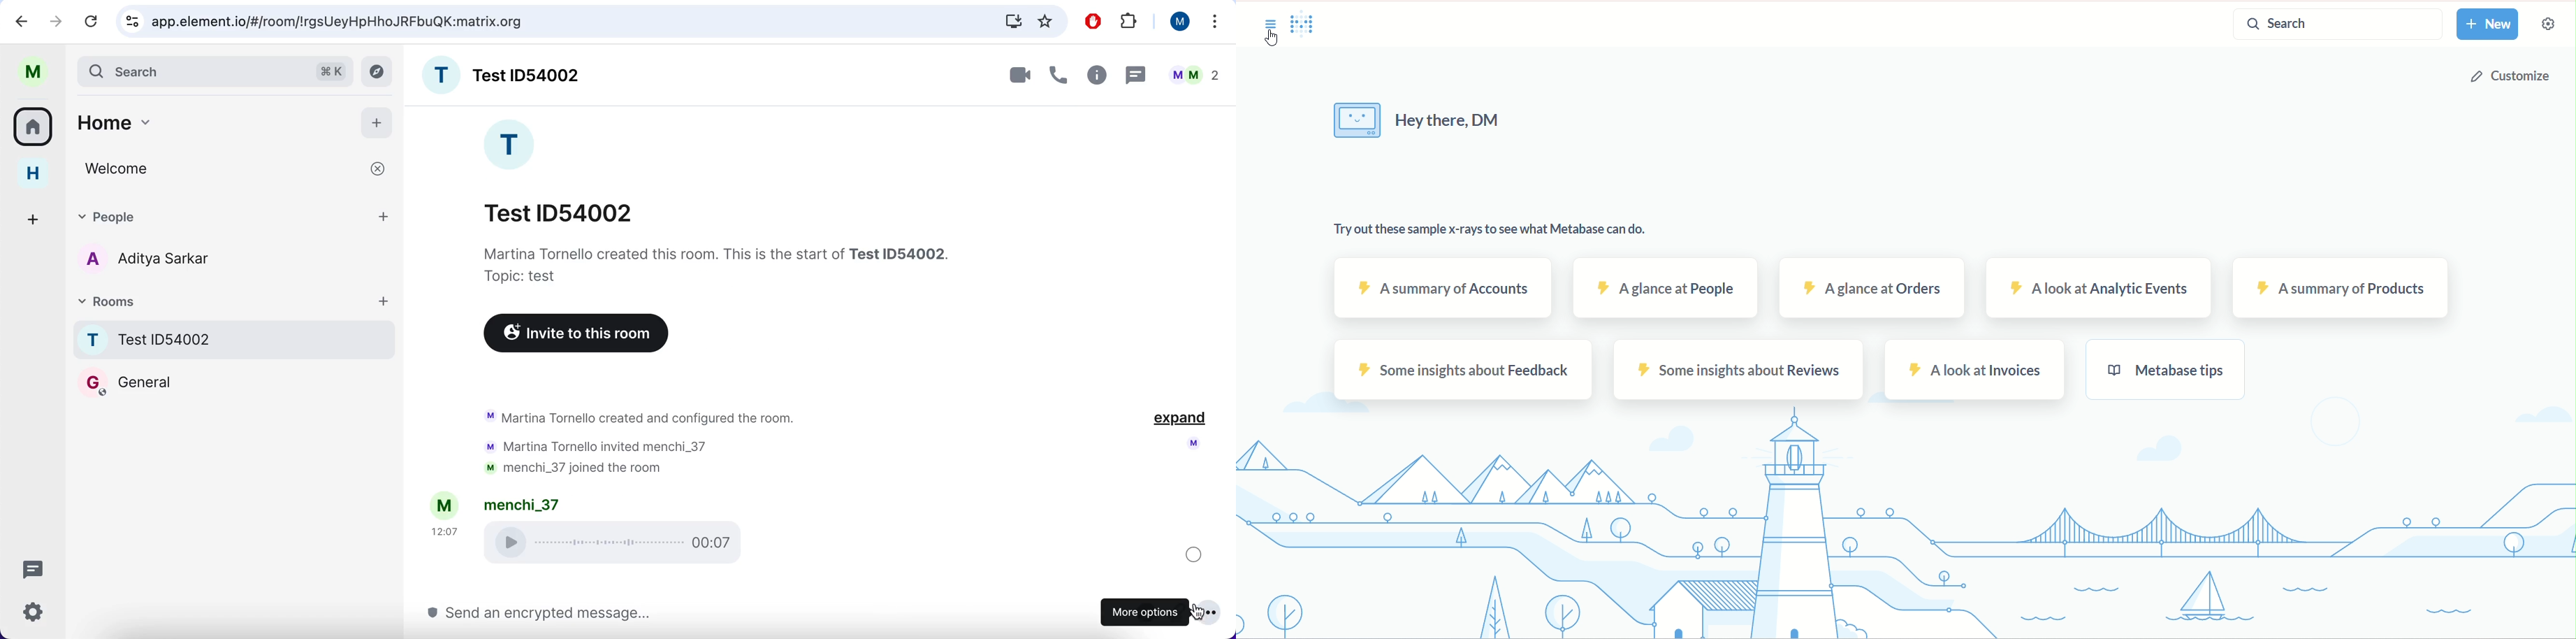 The image size is (2576, 644). I want to click on add, so click(379, 123).